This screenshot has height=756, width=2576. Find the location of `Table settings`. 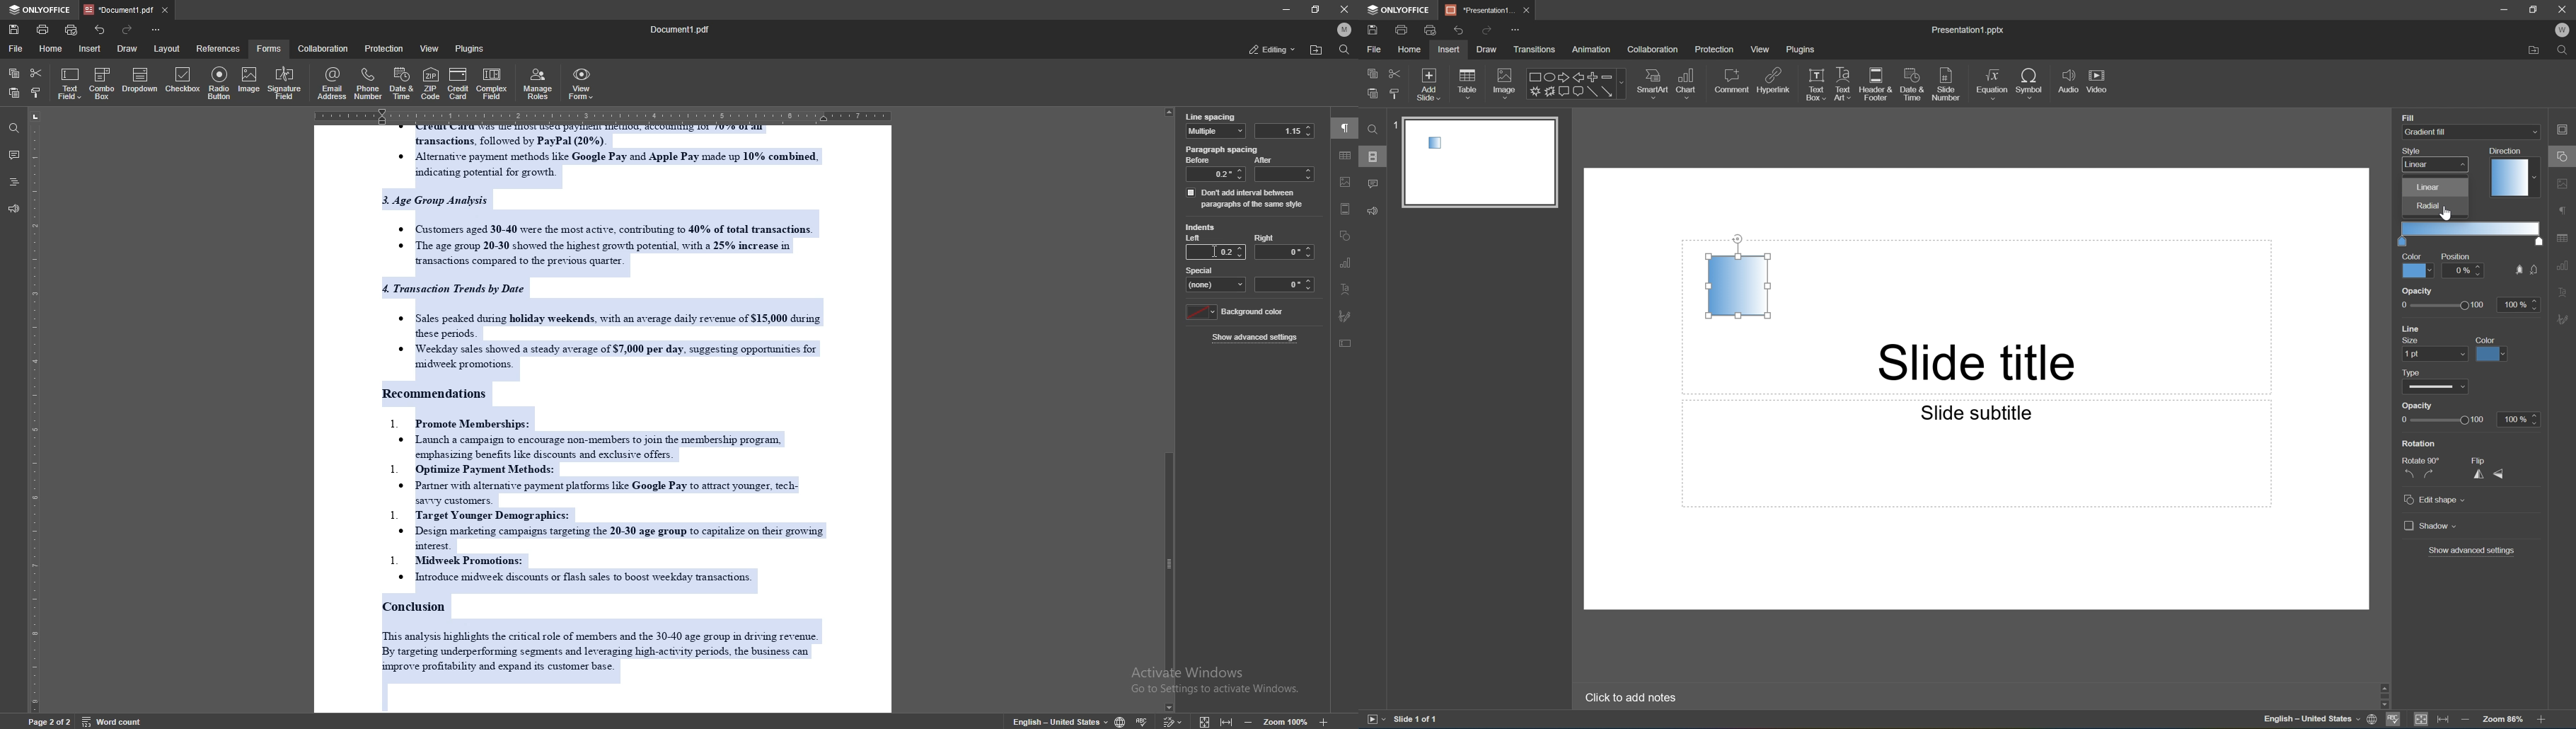

Table settings is located at coordinates (2565, 238).